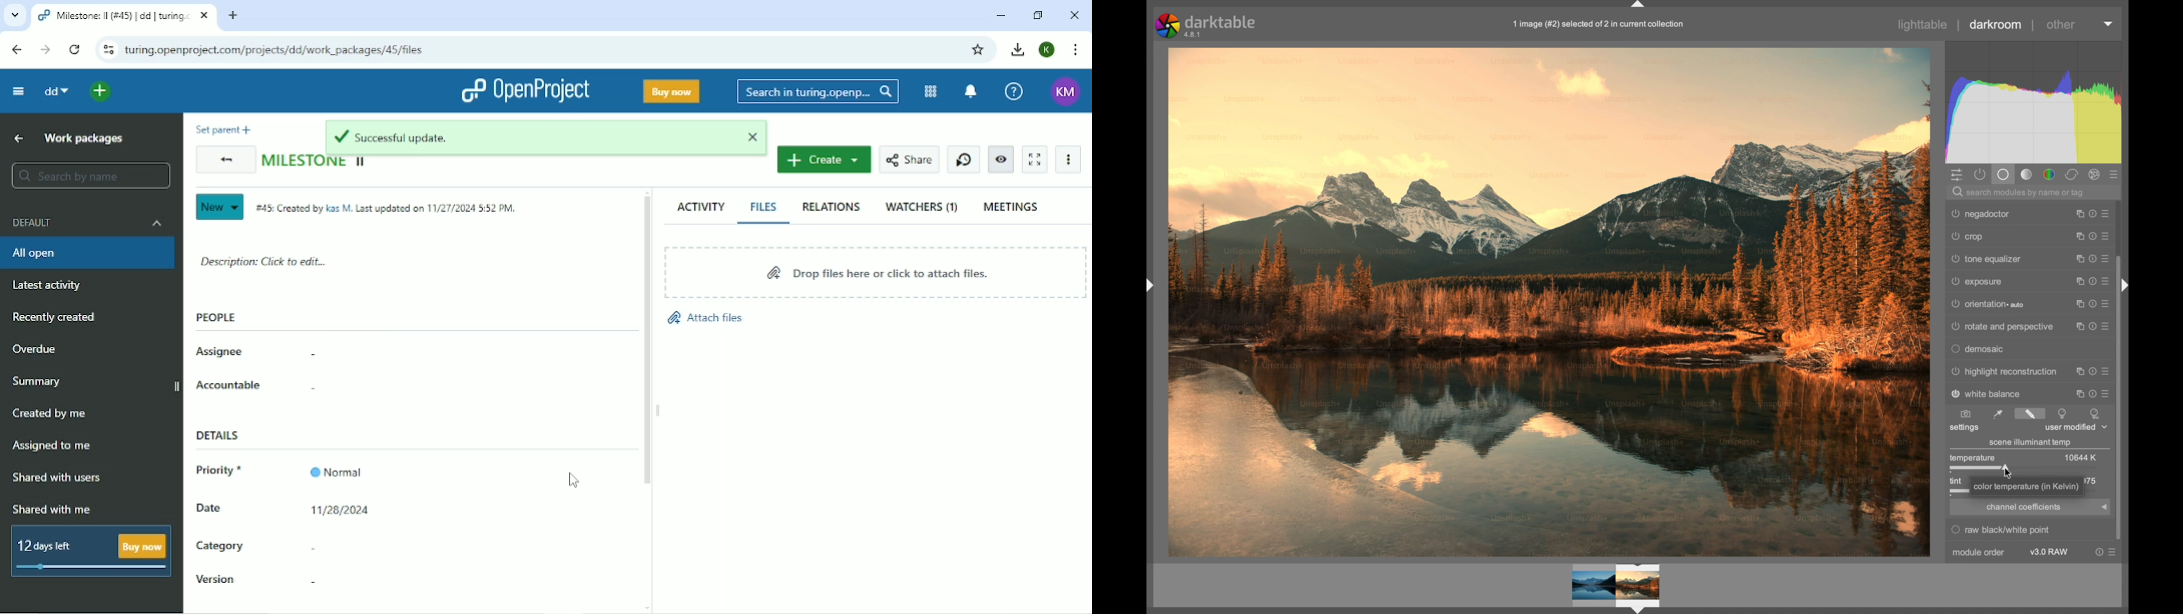 This screenshot has width=2184, height=616. I want to click on People, so click(217, 317).